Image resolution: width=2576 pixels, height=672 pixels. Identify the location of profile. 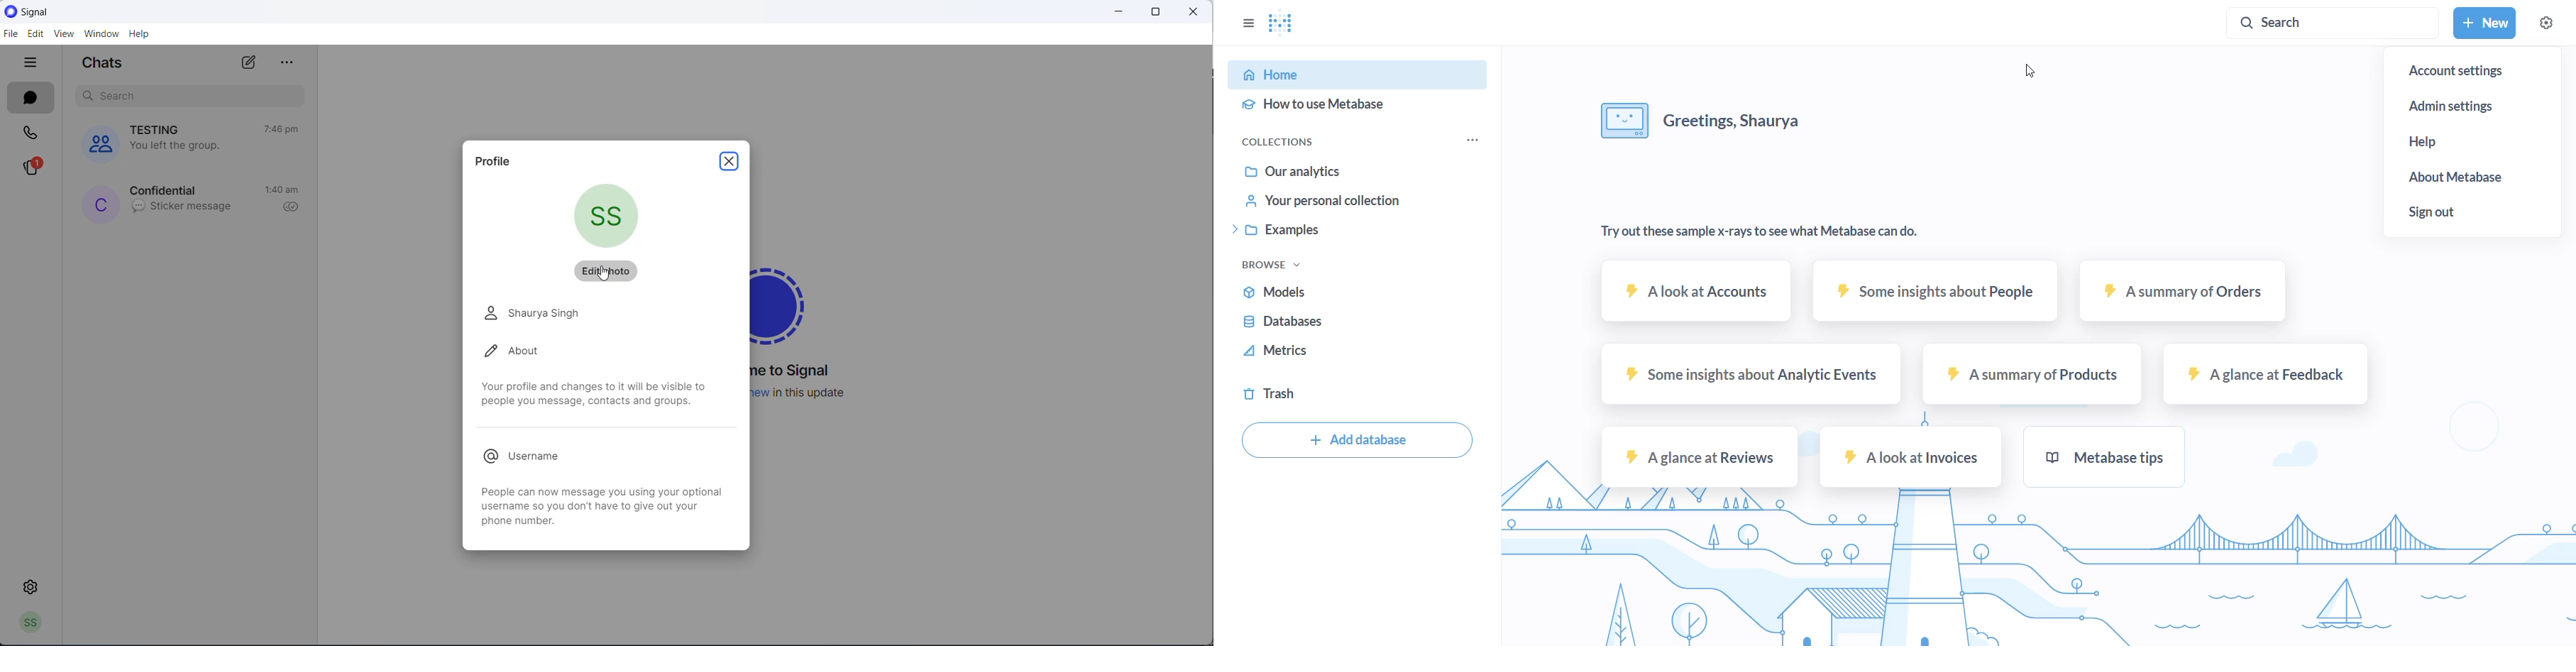
(27, 625).